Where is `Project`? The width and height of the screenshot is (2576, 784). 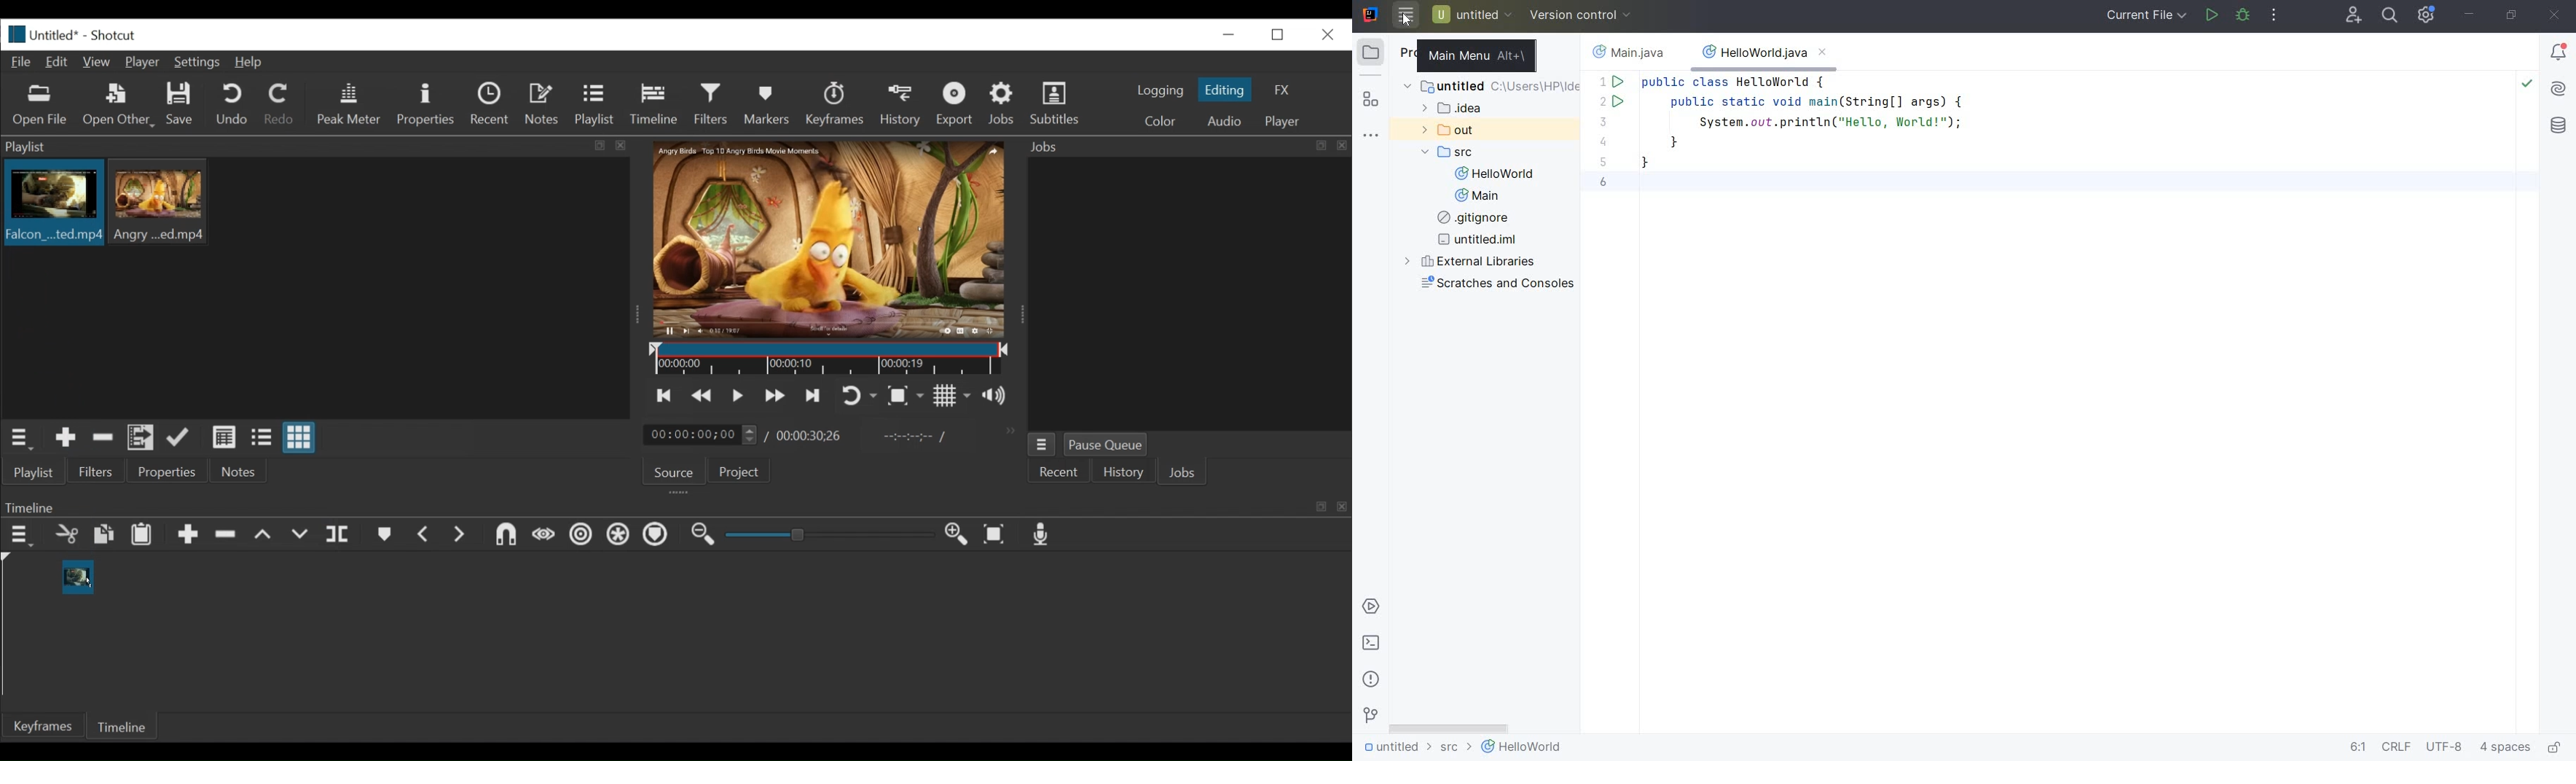 Project is located at coordinates (737, 474).